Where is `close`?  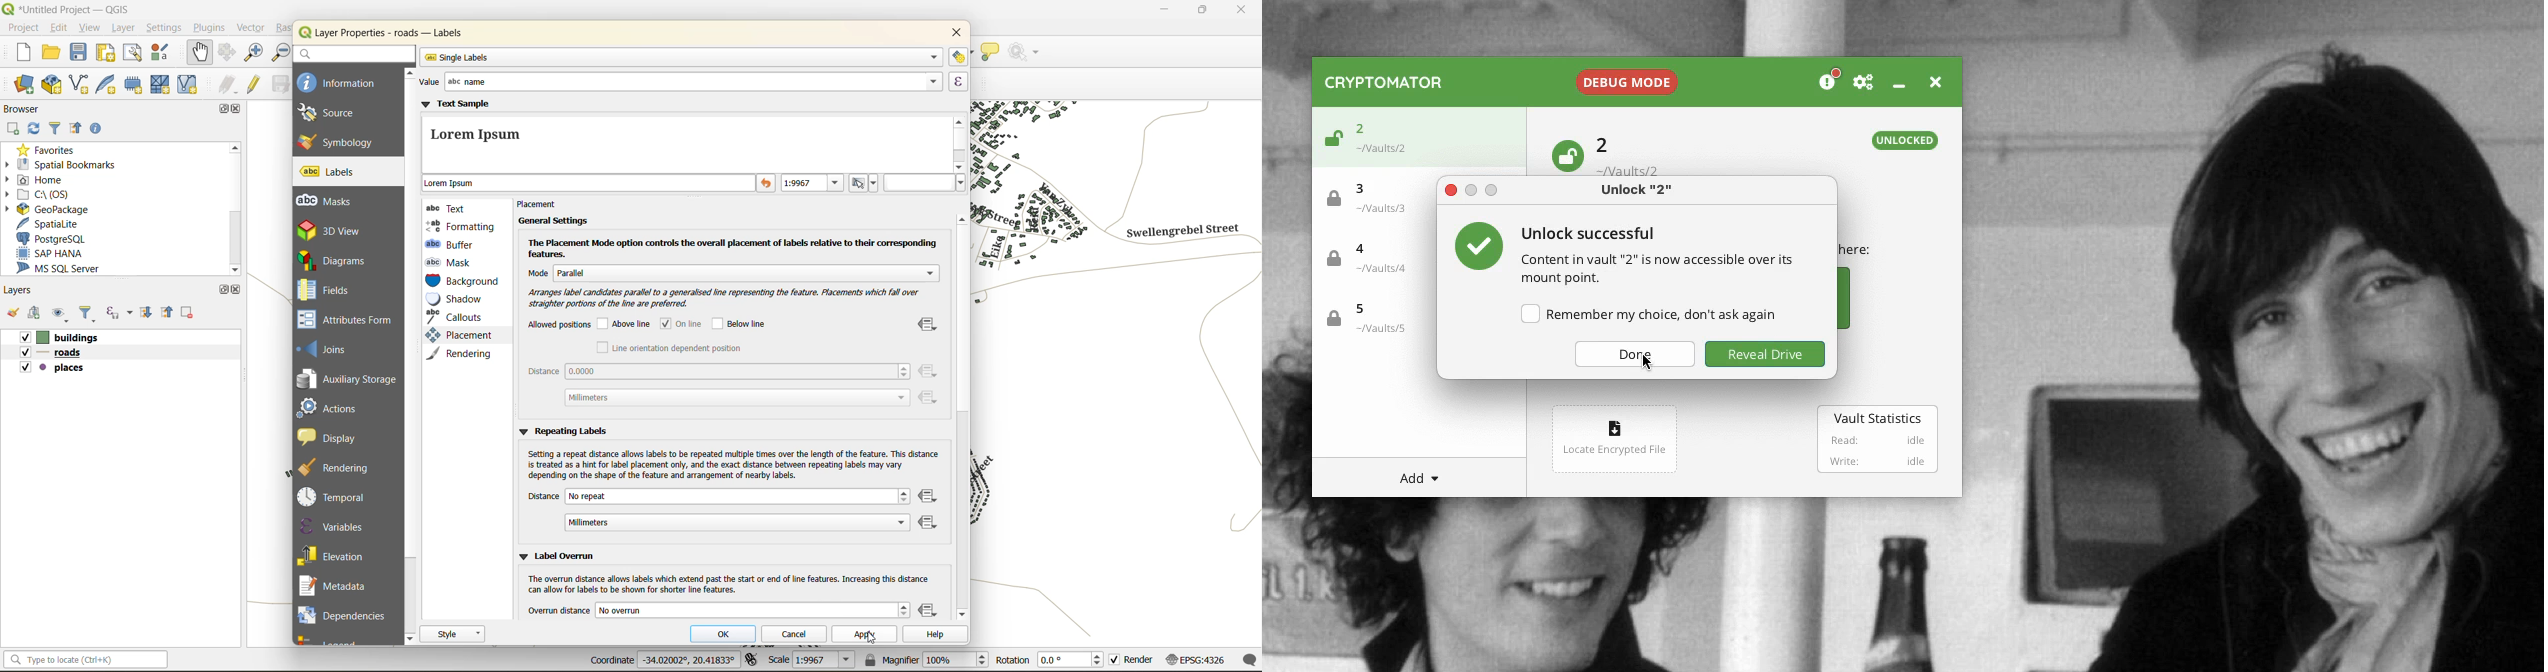 close is located at coordinates (953, 34).